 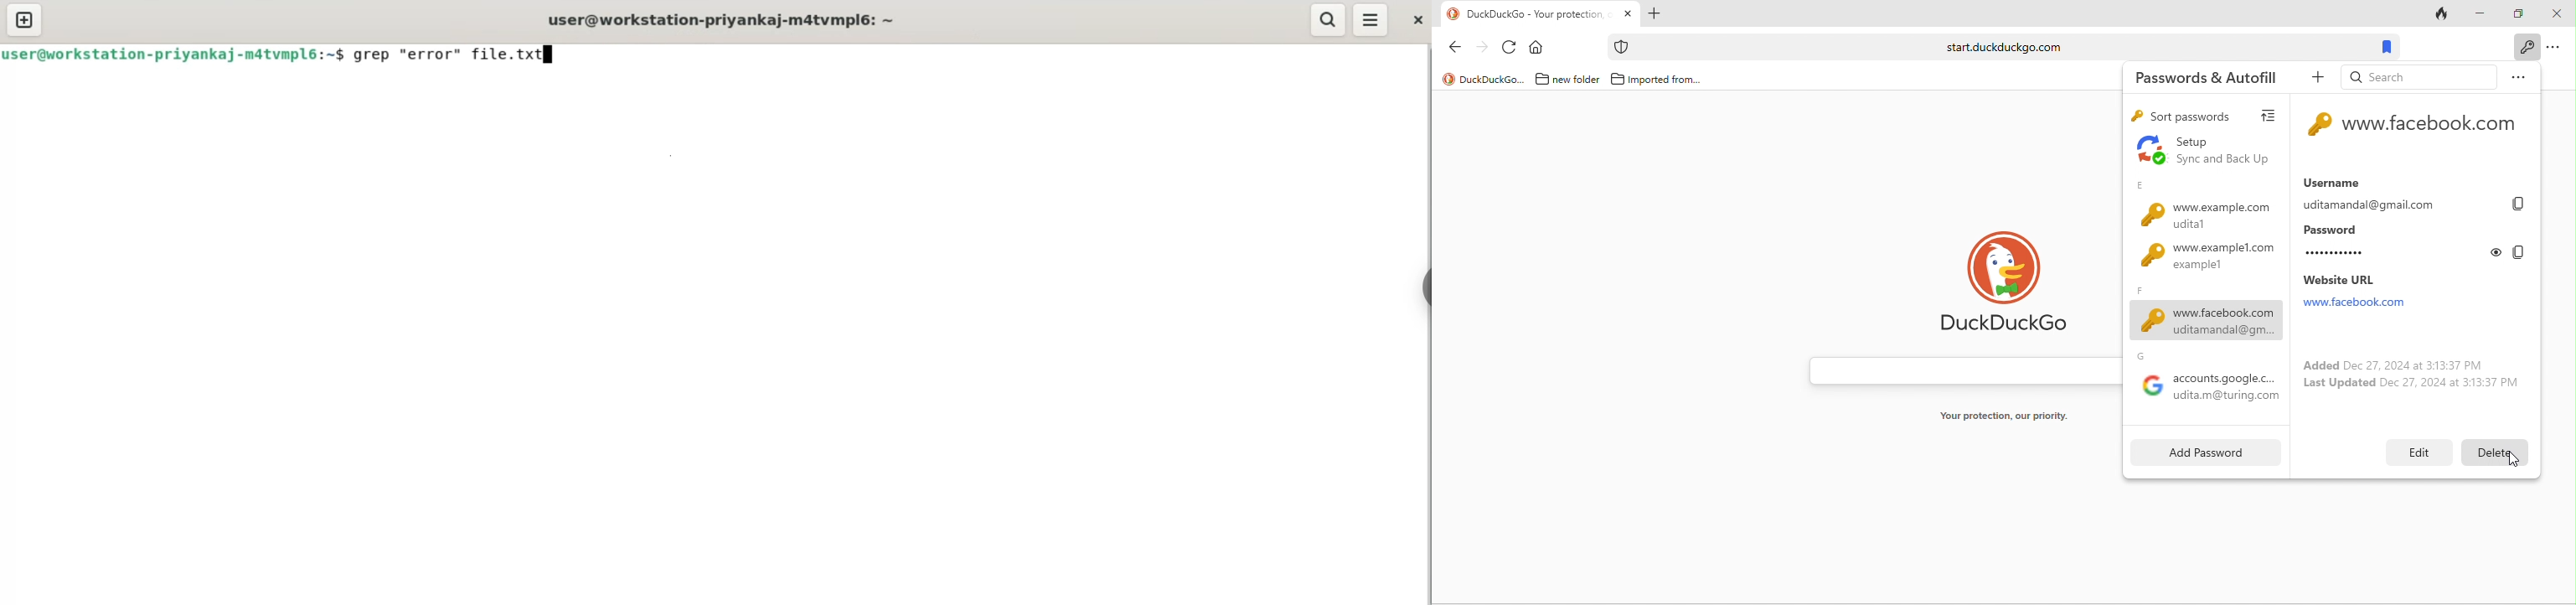 What do you see at coordinates (2319, 126) in the screenshot?
I see `key icon` at bounding box center [2319, 126].